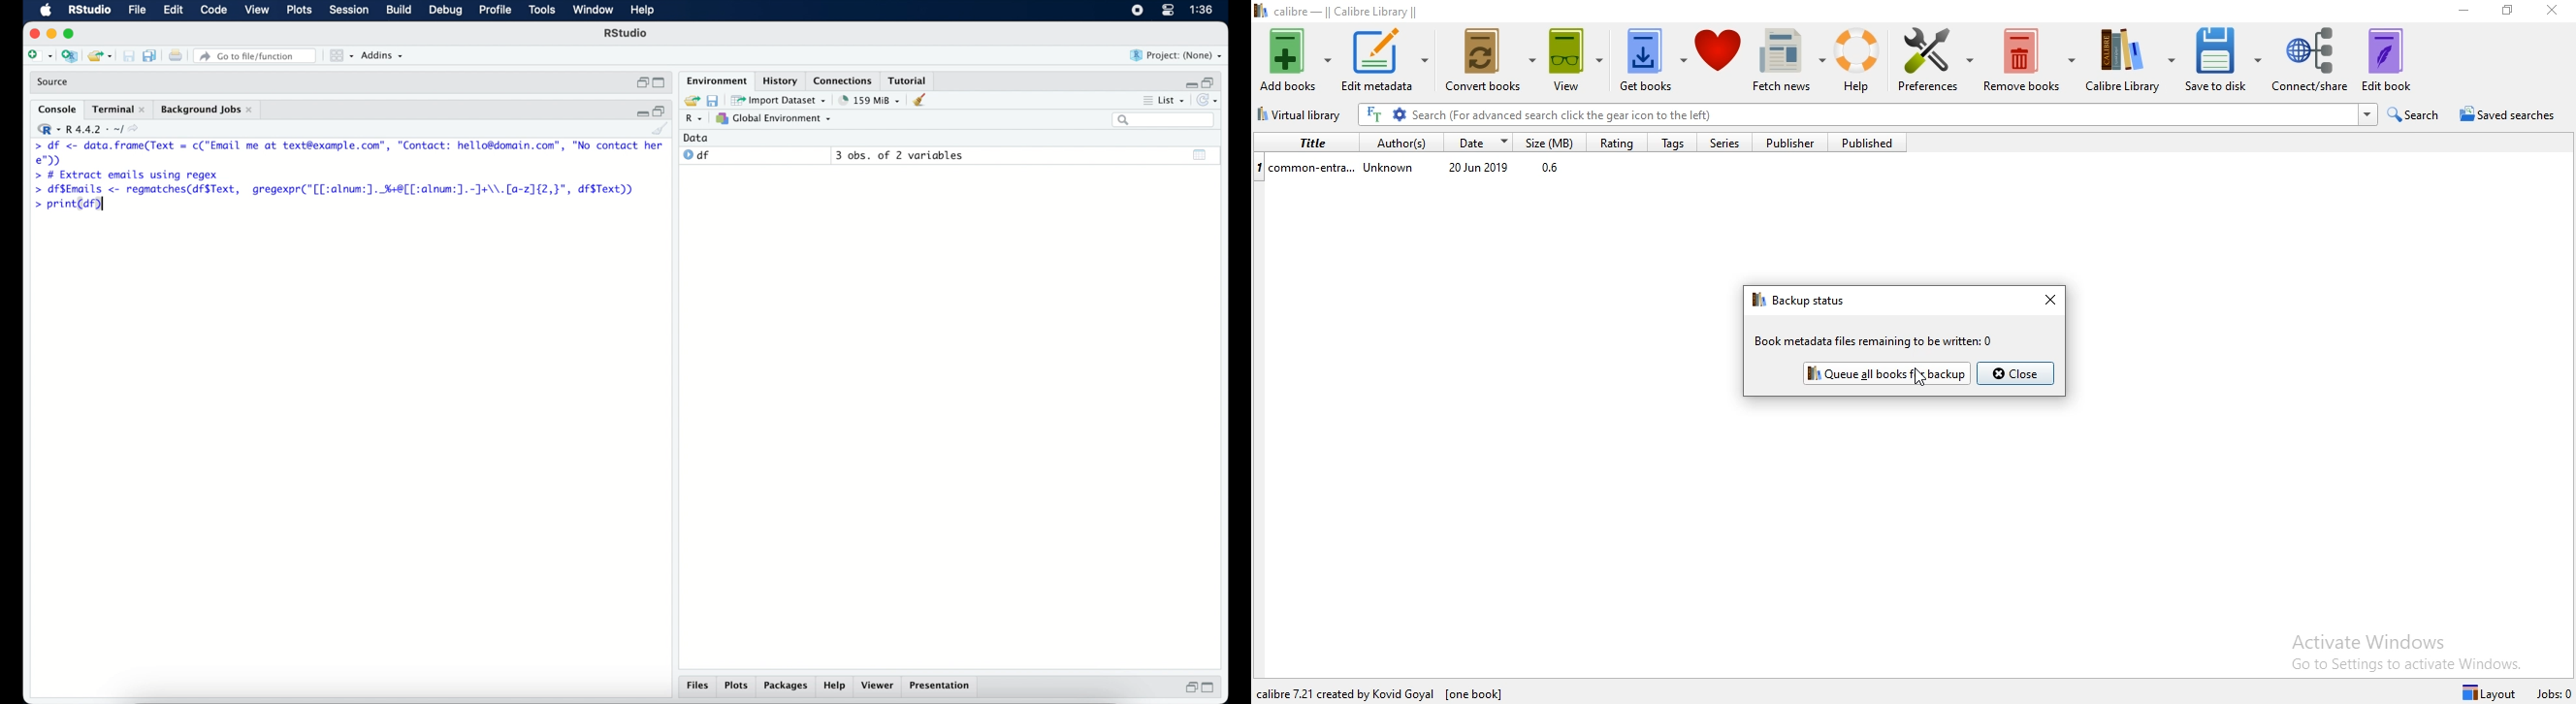 The height and width of the screenshot is (728, 2576). I want to click on presentation, so click(942, 687).